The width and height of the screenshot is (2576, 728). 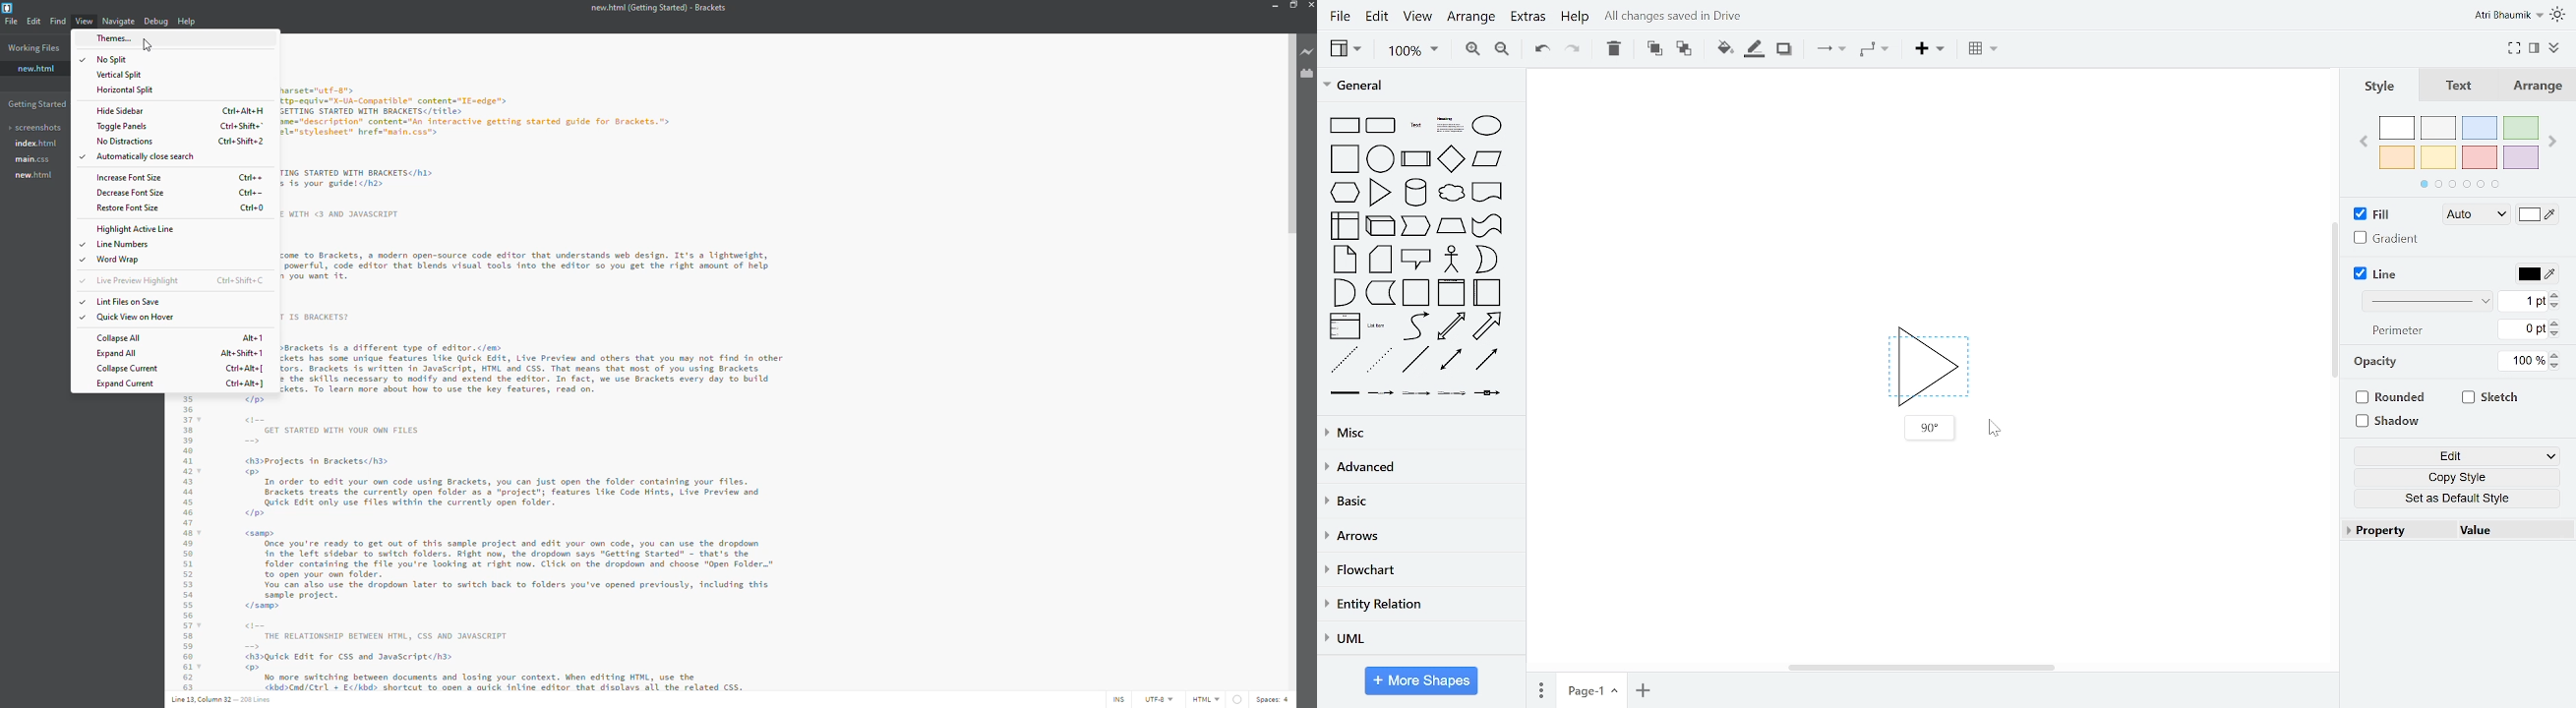 What do you see at coordinates (2555, 323) in the screenshot?
I see `increase perimeter` at bounding box center [2555, 323].